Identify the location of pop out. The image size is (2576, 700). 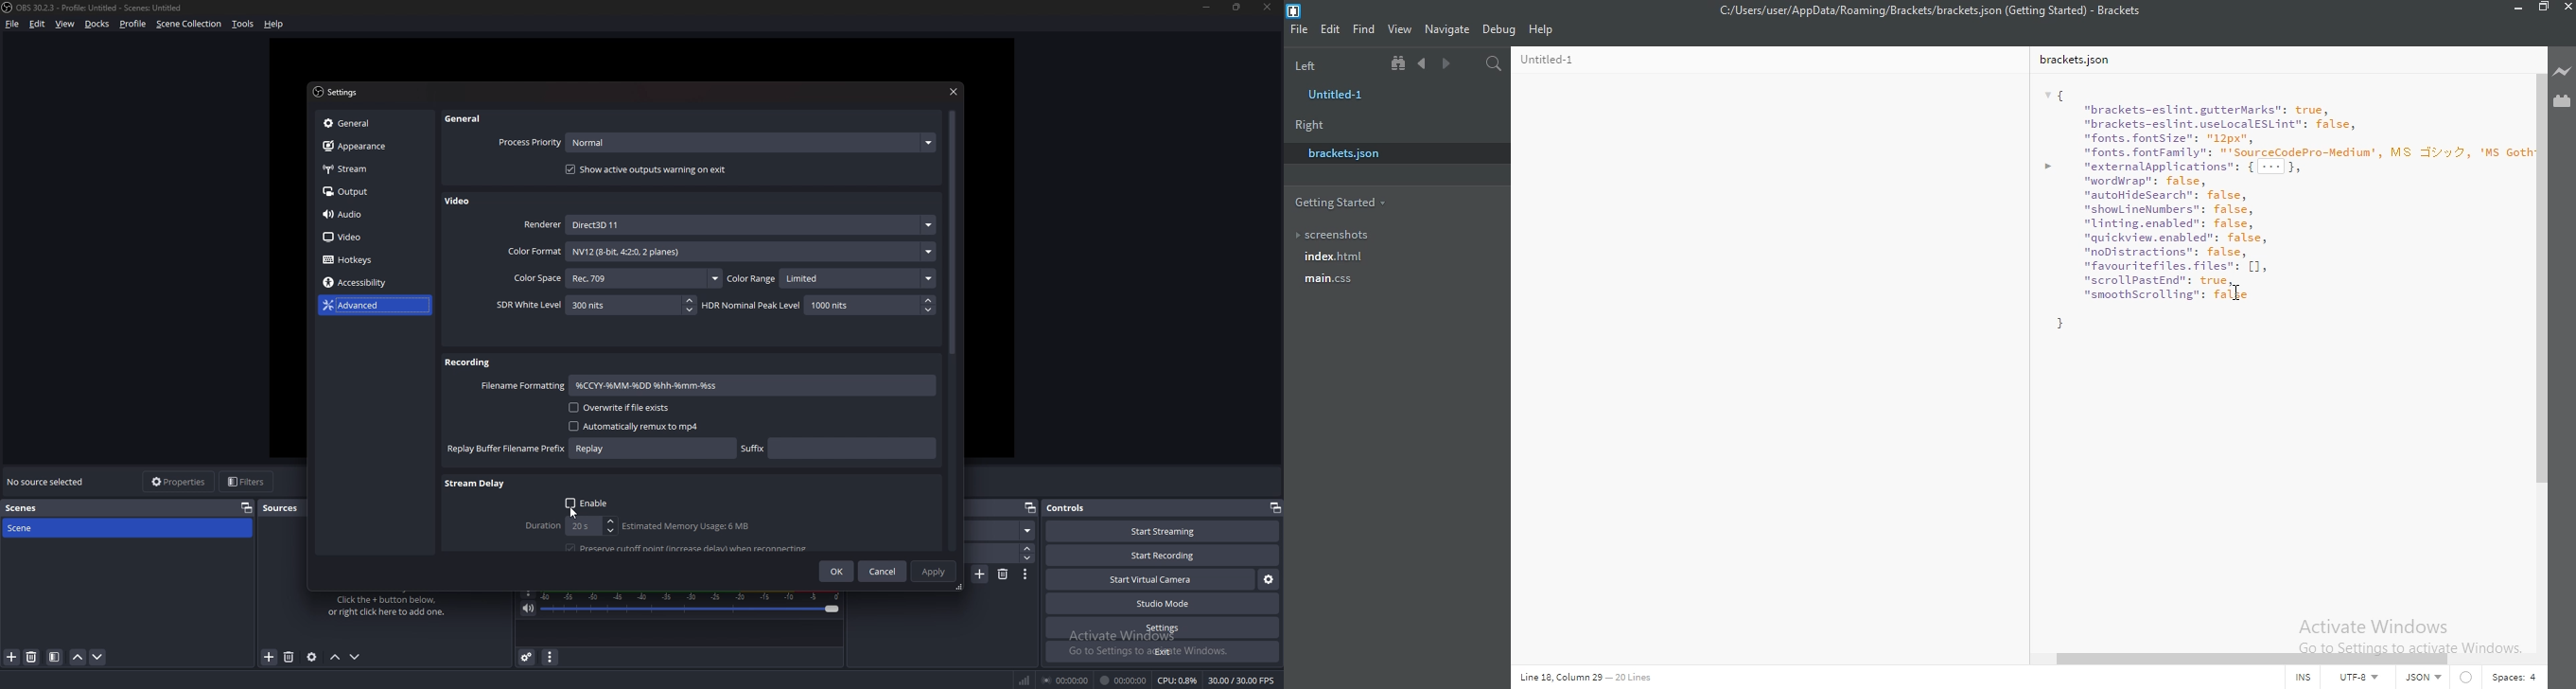
(1275, 507).